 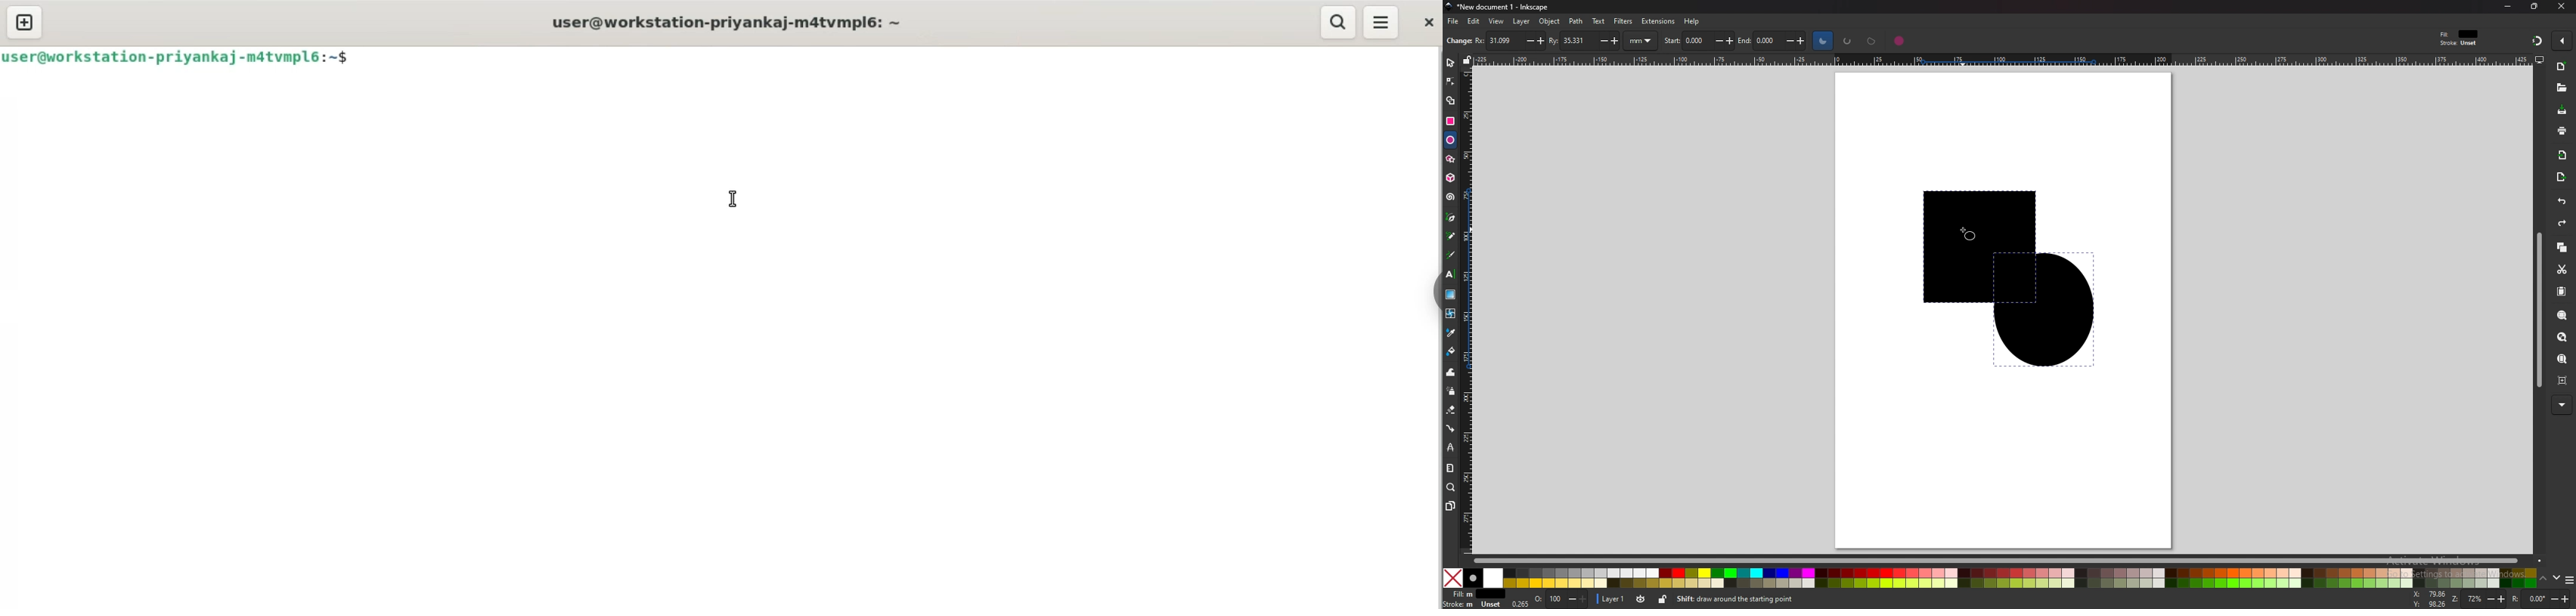 What do you see at coordinates (2539, 59) in the screenshot?
I see `display options` at bounding box center [2539, 59].